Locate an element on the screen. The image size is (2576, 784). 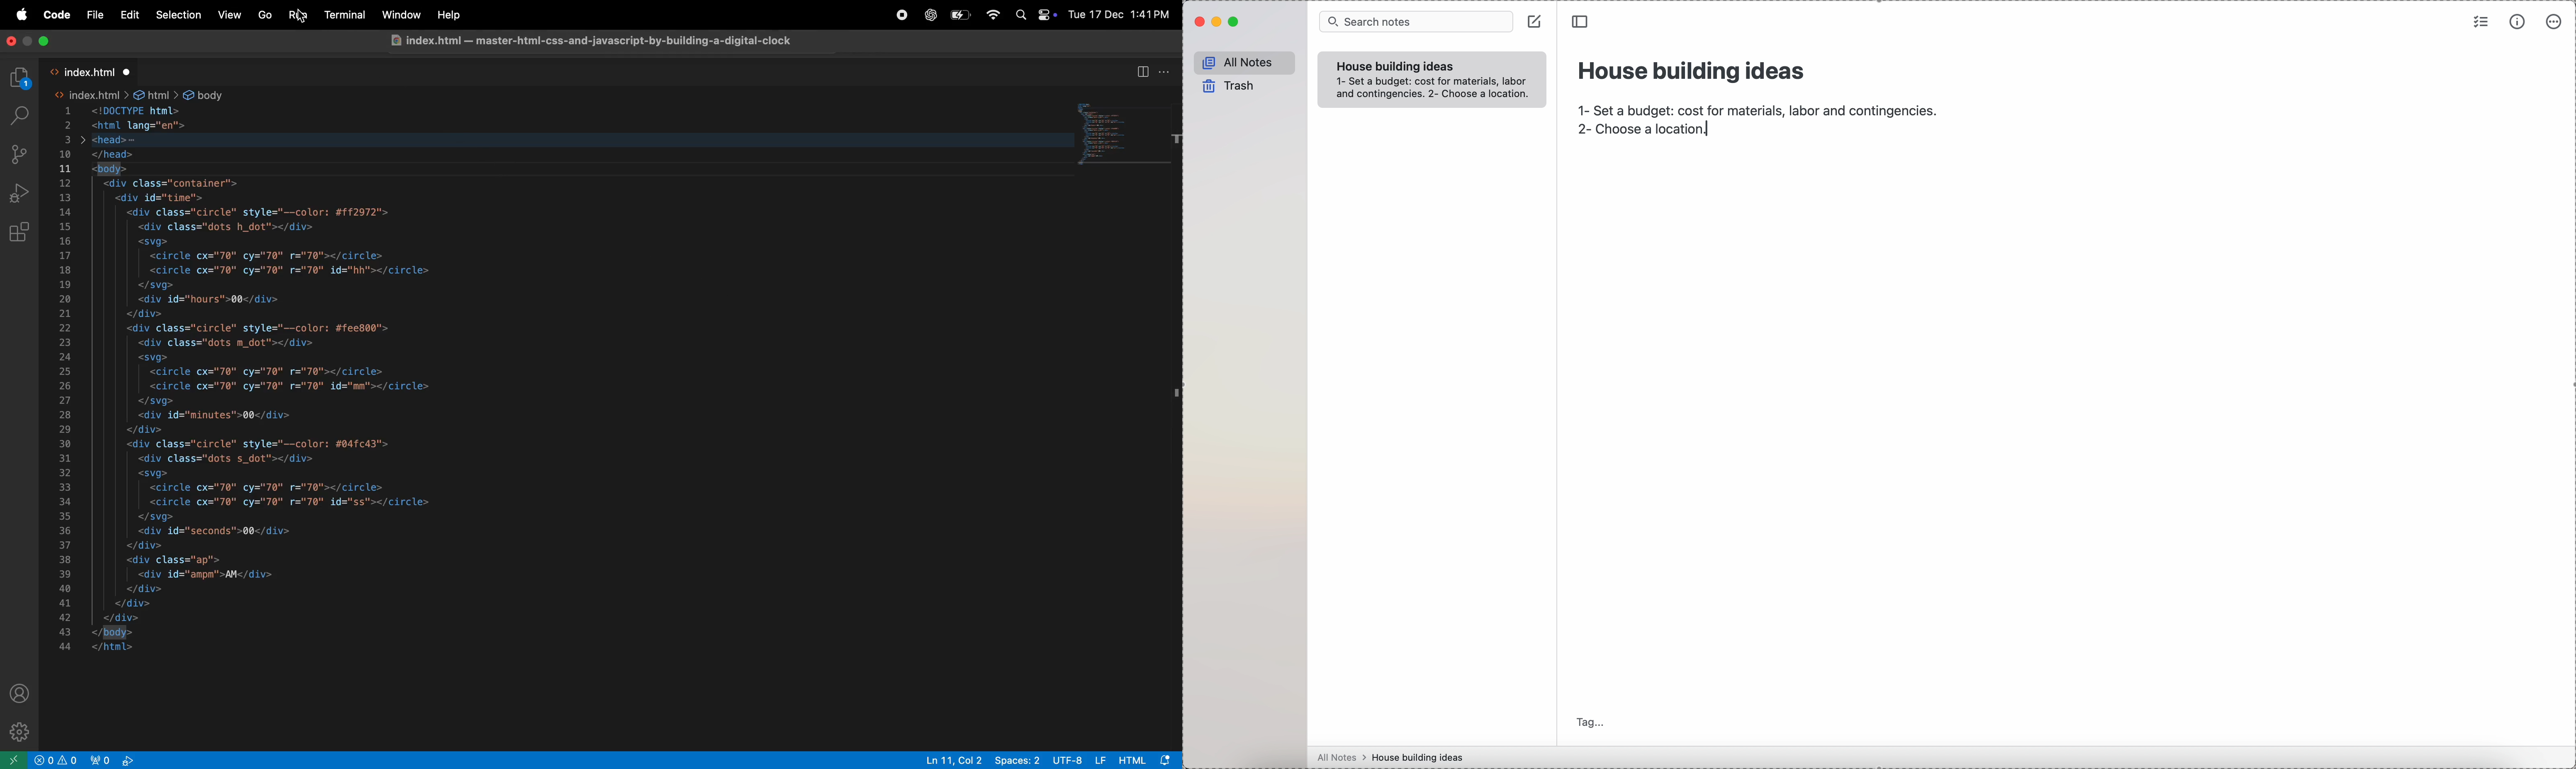
1- Set a budget: cost for materials, labor
and contingencies. 2- Choose a location. is located at coordinates (1432, 89).